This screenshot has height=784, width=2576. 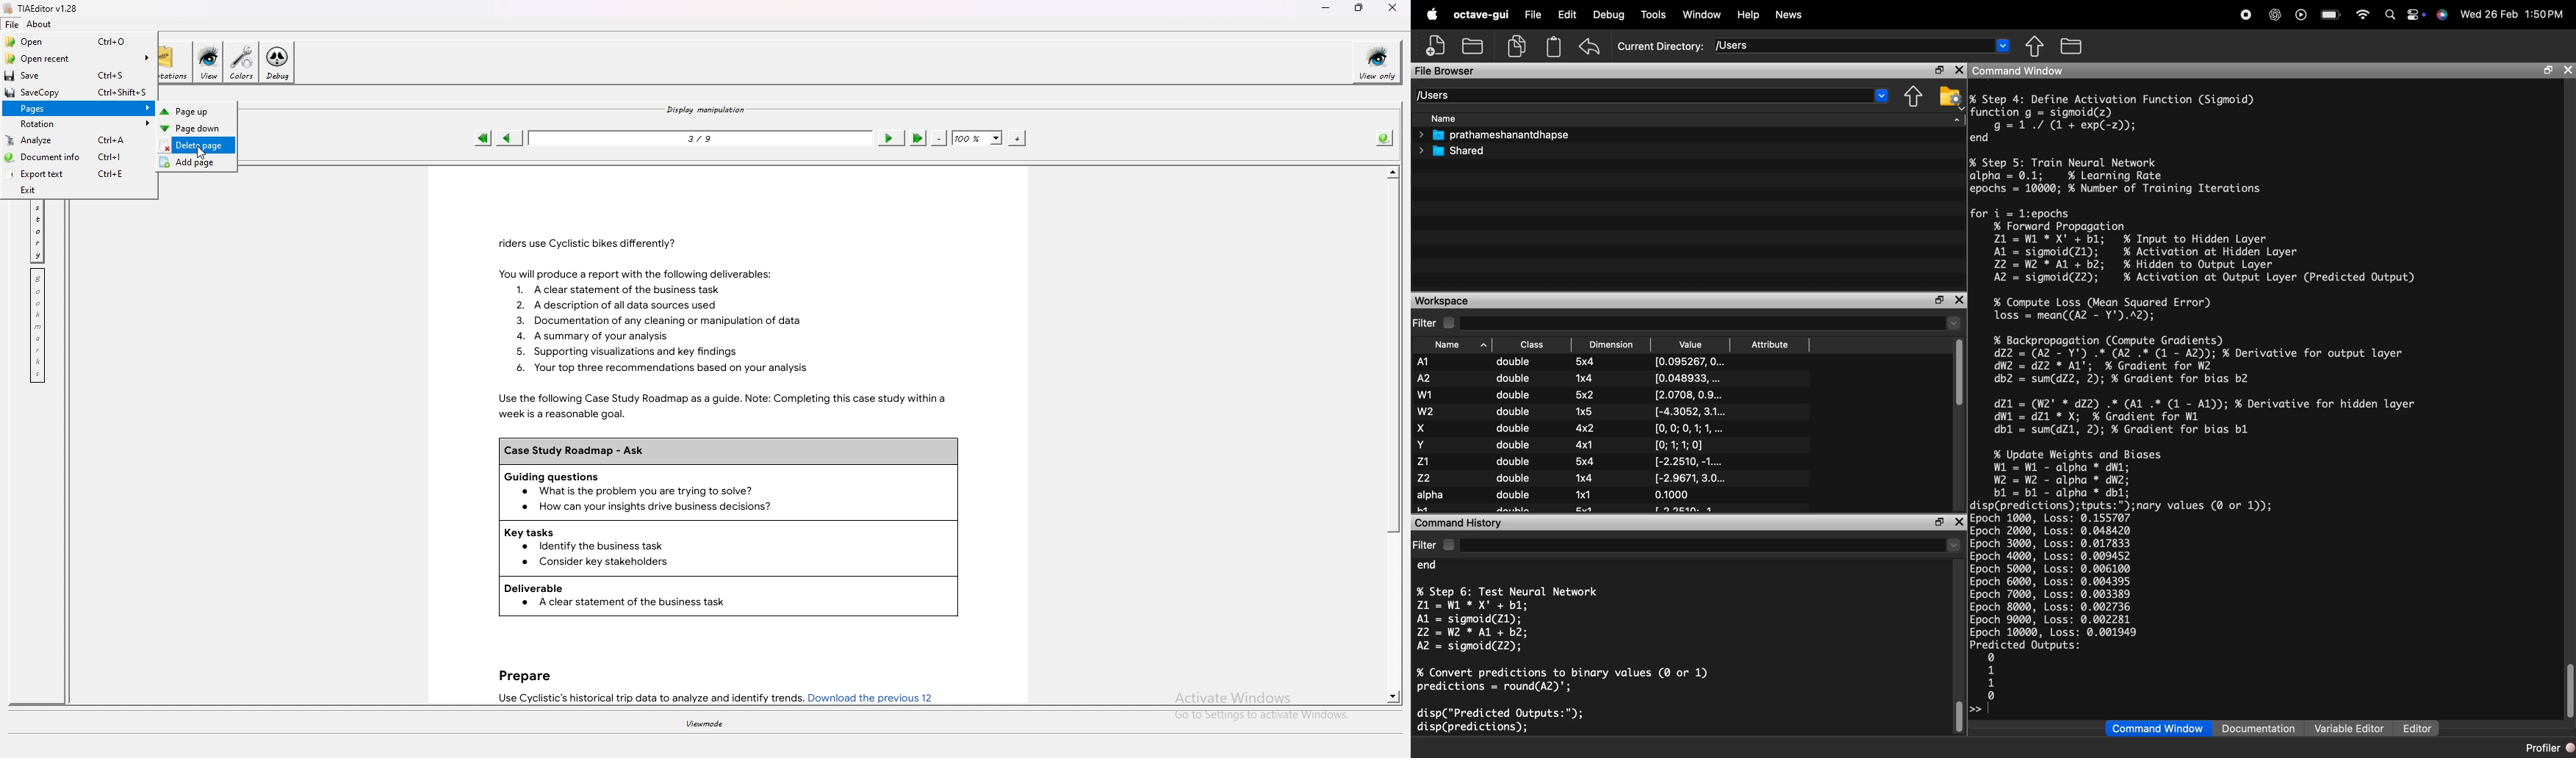 I want to click on [-2.2510, -1...., so click(x=1691, y=461).